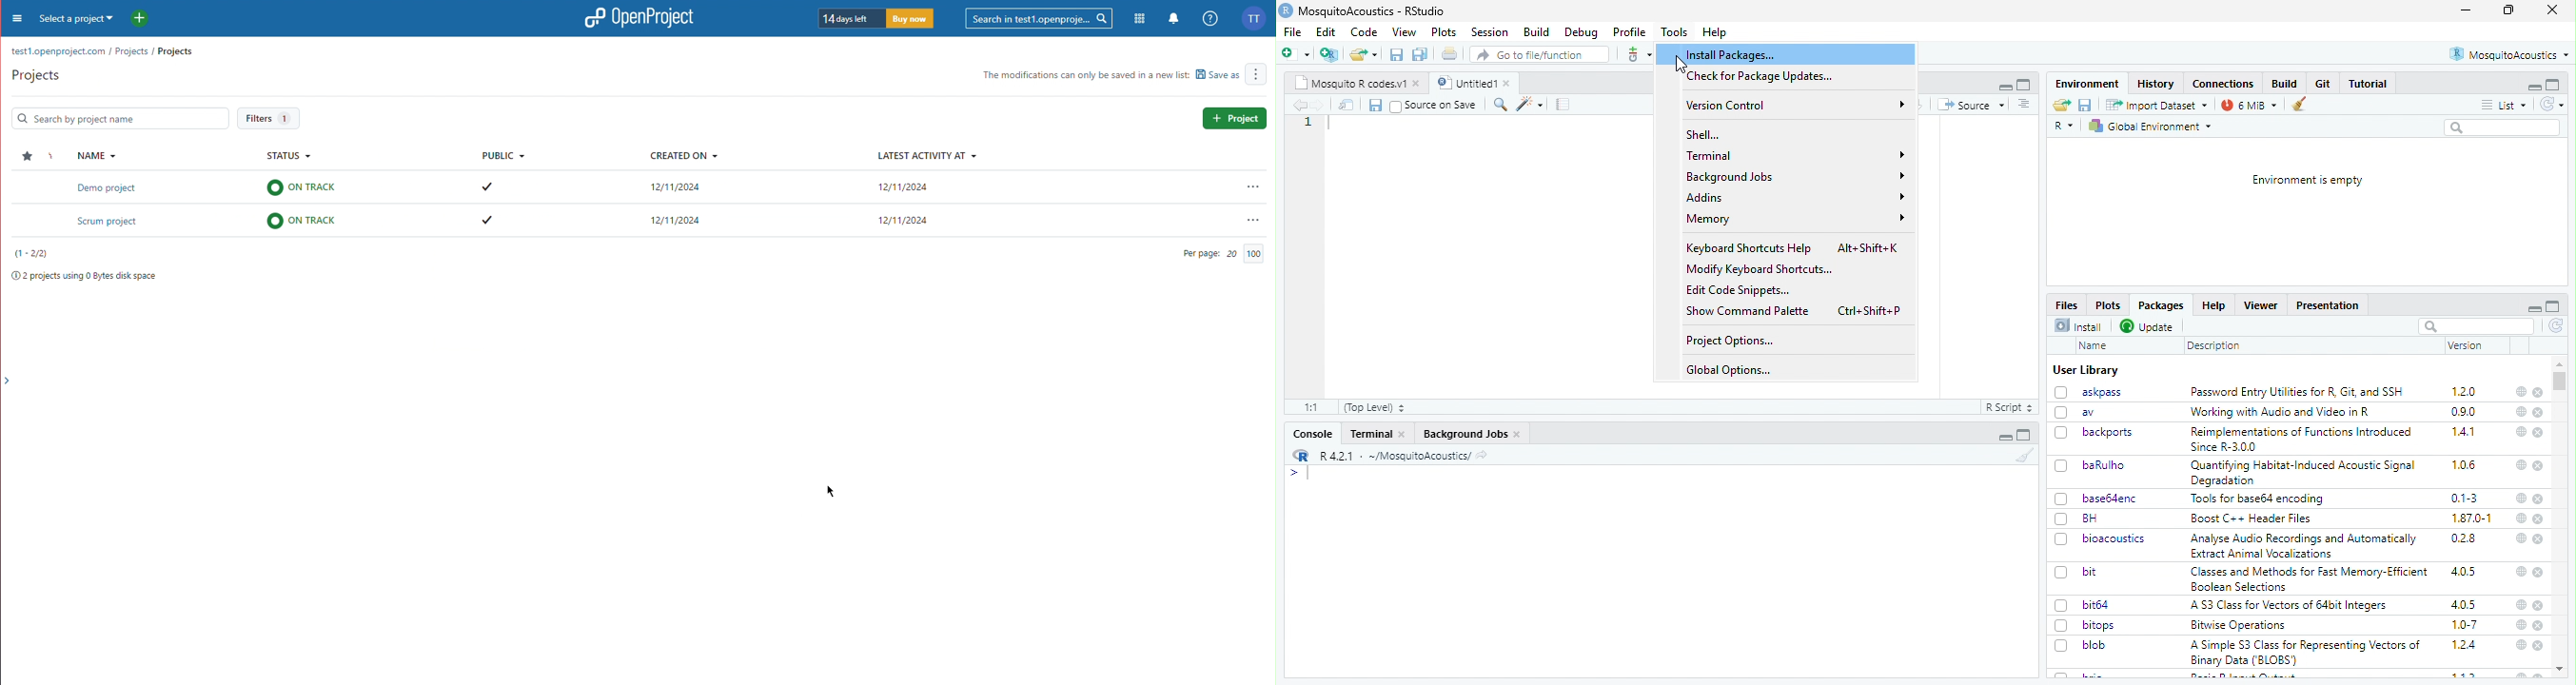 The width and height of the screenshot is (2576, 700). I want to click on web, so click(2523, 465).